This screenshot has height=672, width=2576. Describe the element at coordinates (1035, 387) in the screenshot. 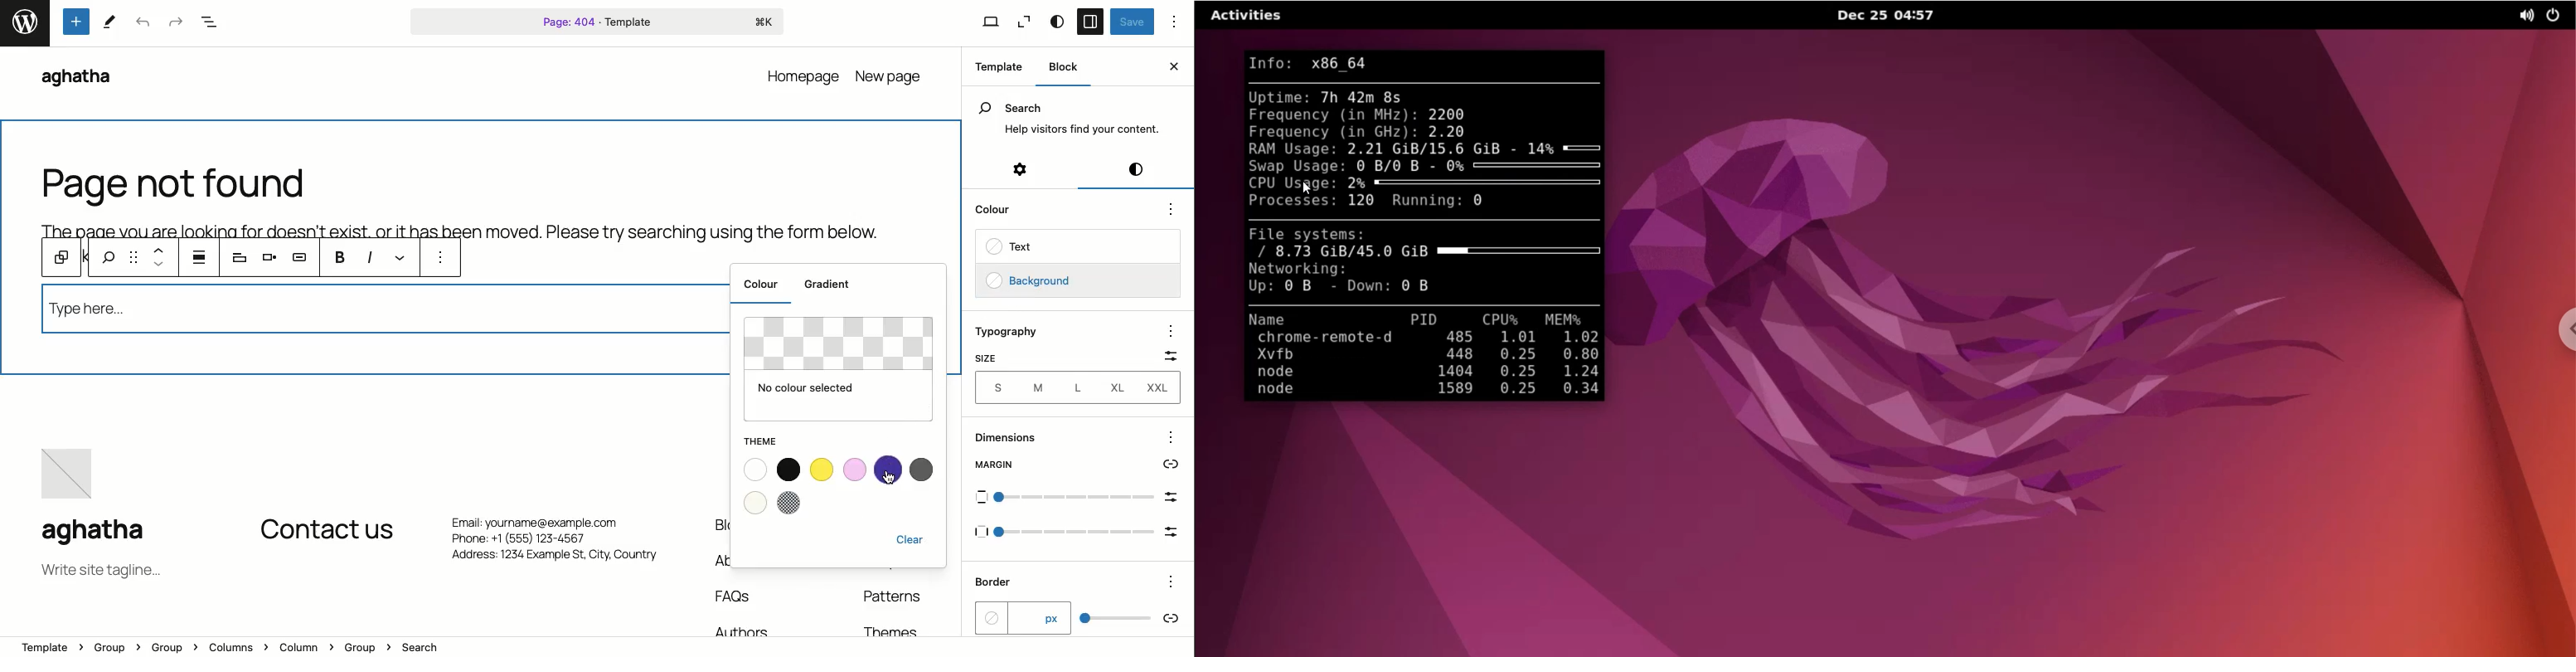

I see `M` at that location.